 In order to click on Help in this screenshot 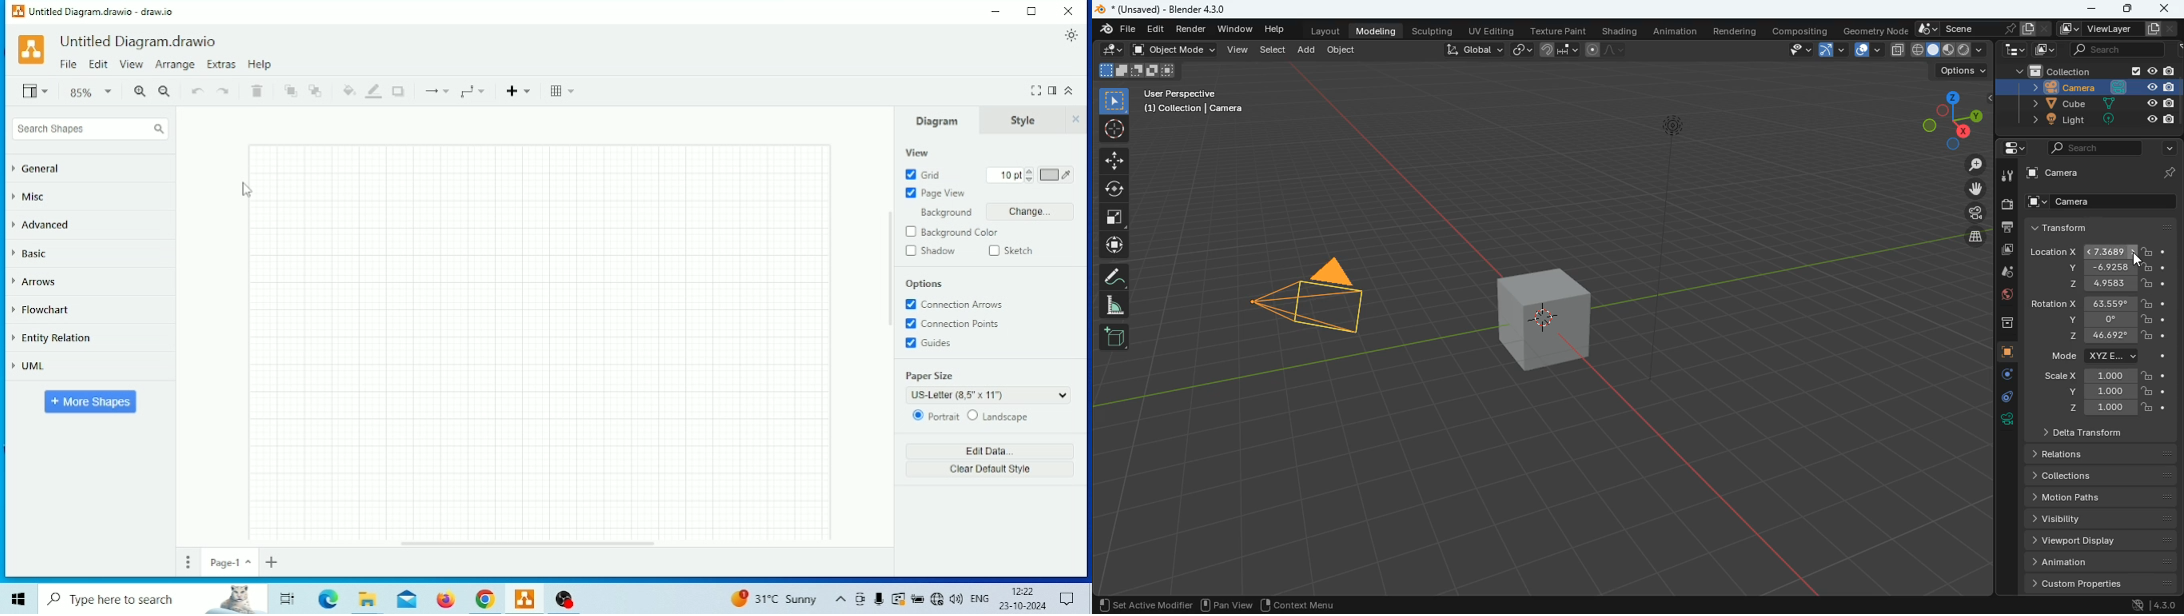, I will do `click(259, 64)`.